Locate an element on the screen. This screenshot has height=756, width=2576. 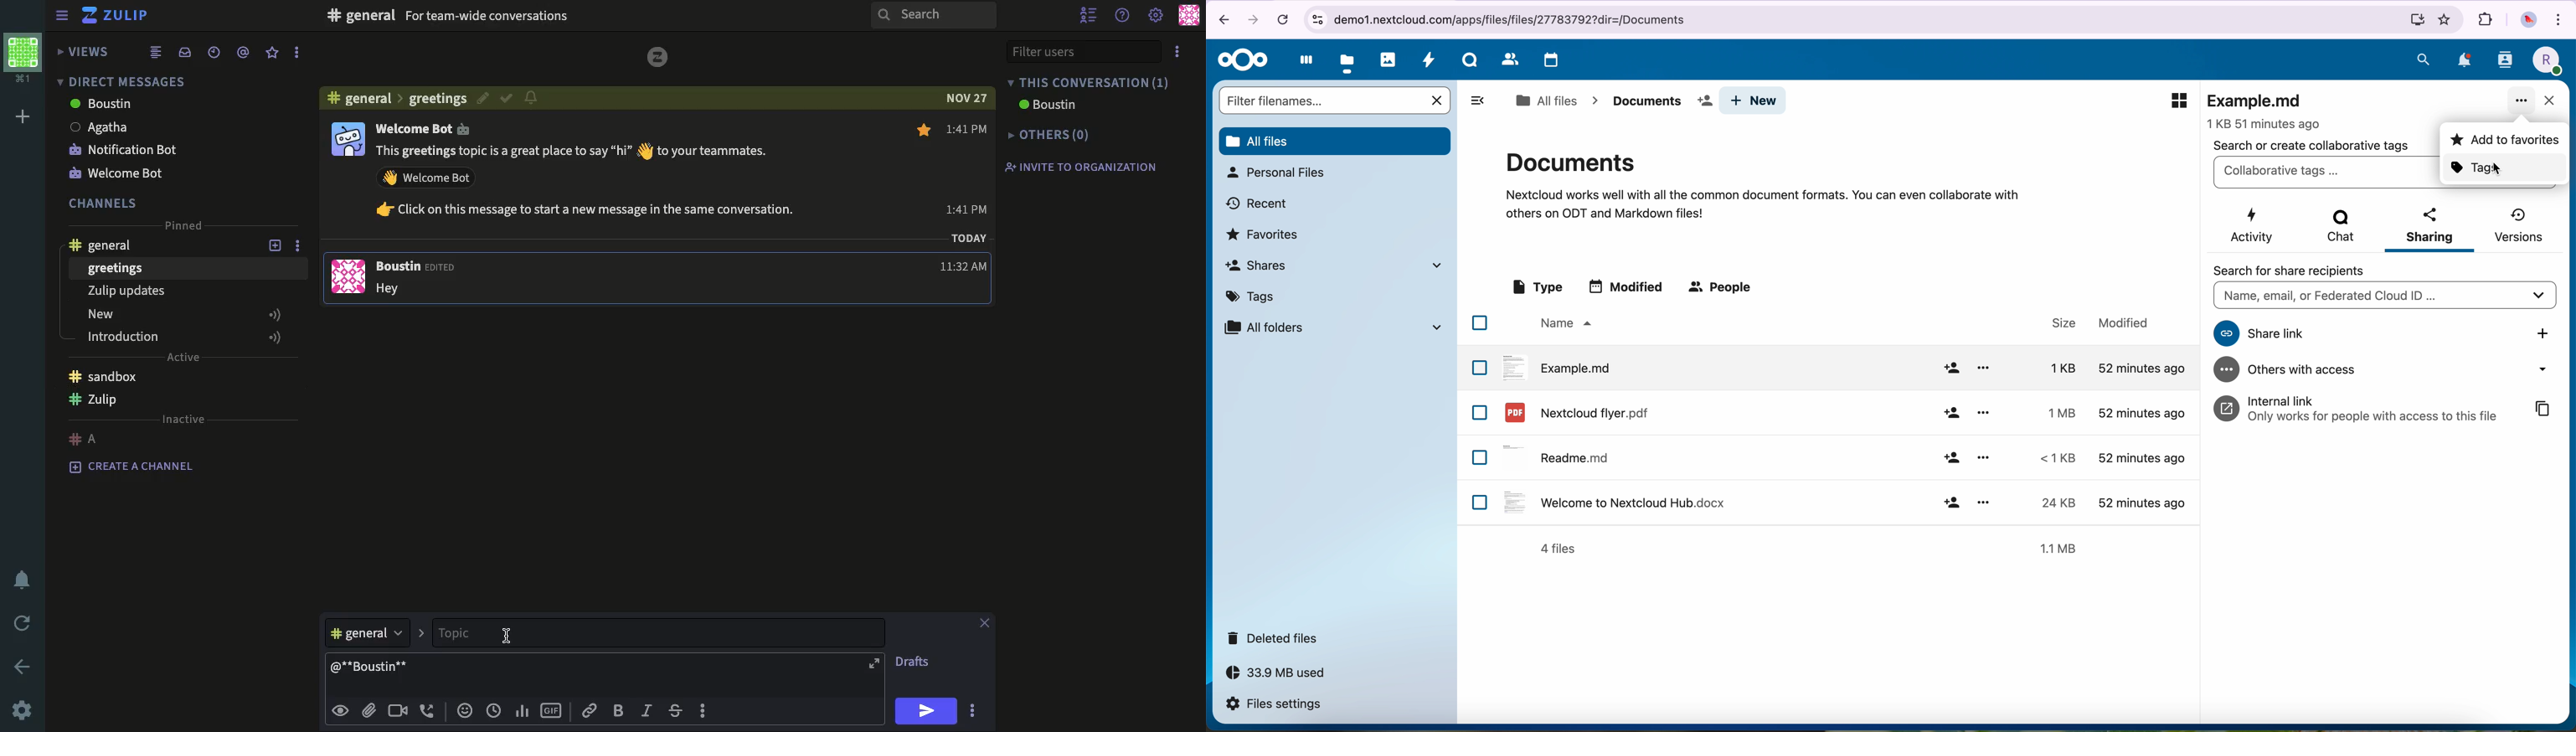
checkbox is located at coordinates (1480, 323).